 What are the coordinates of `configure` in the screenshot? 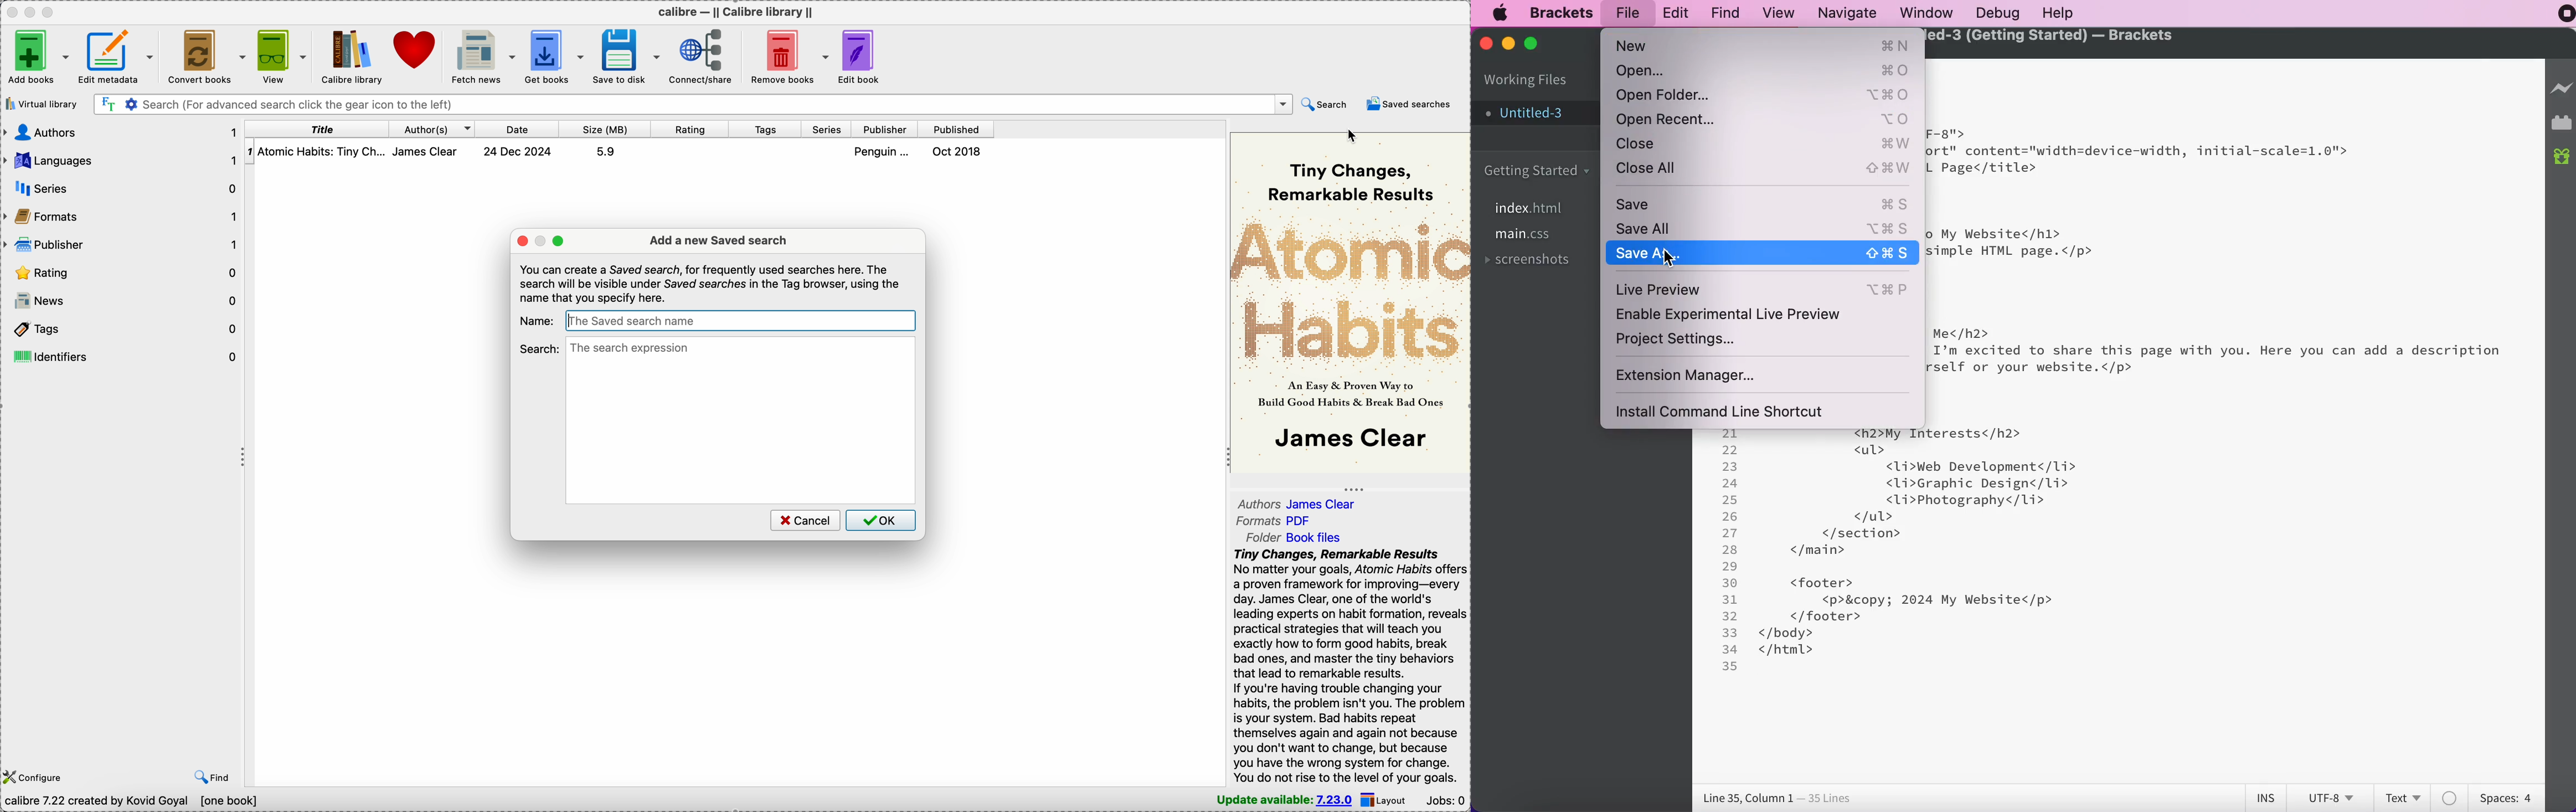 It's located at (35, 776).